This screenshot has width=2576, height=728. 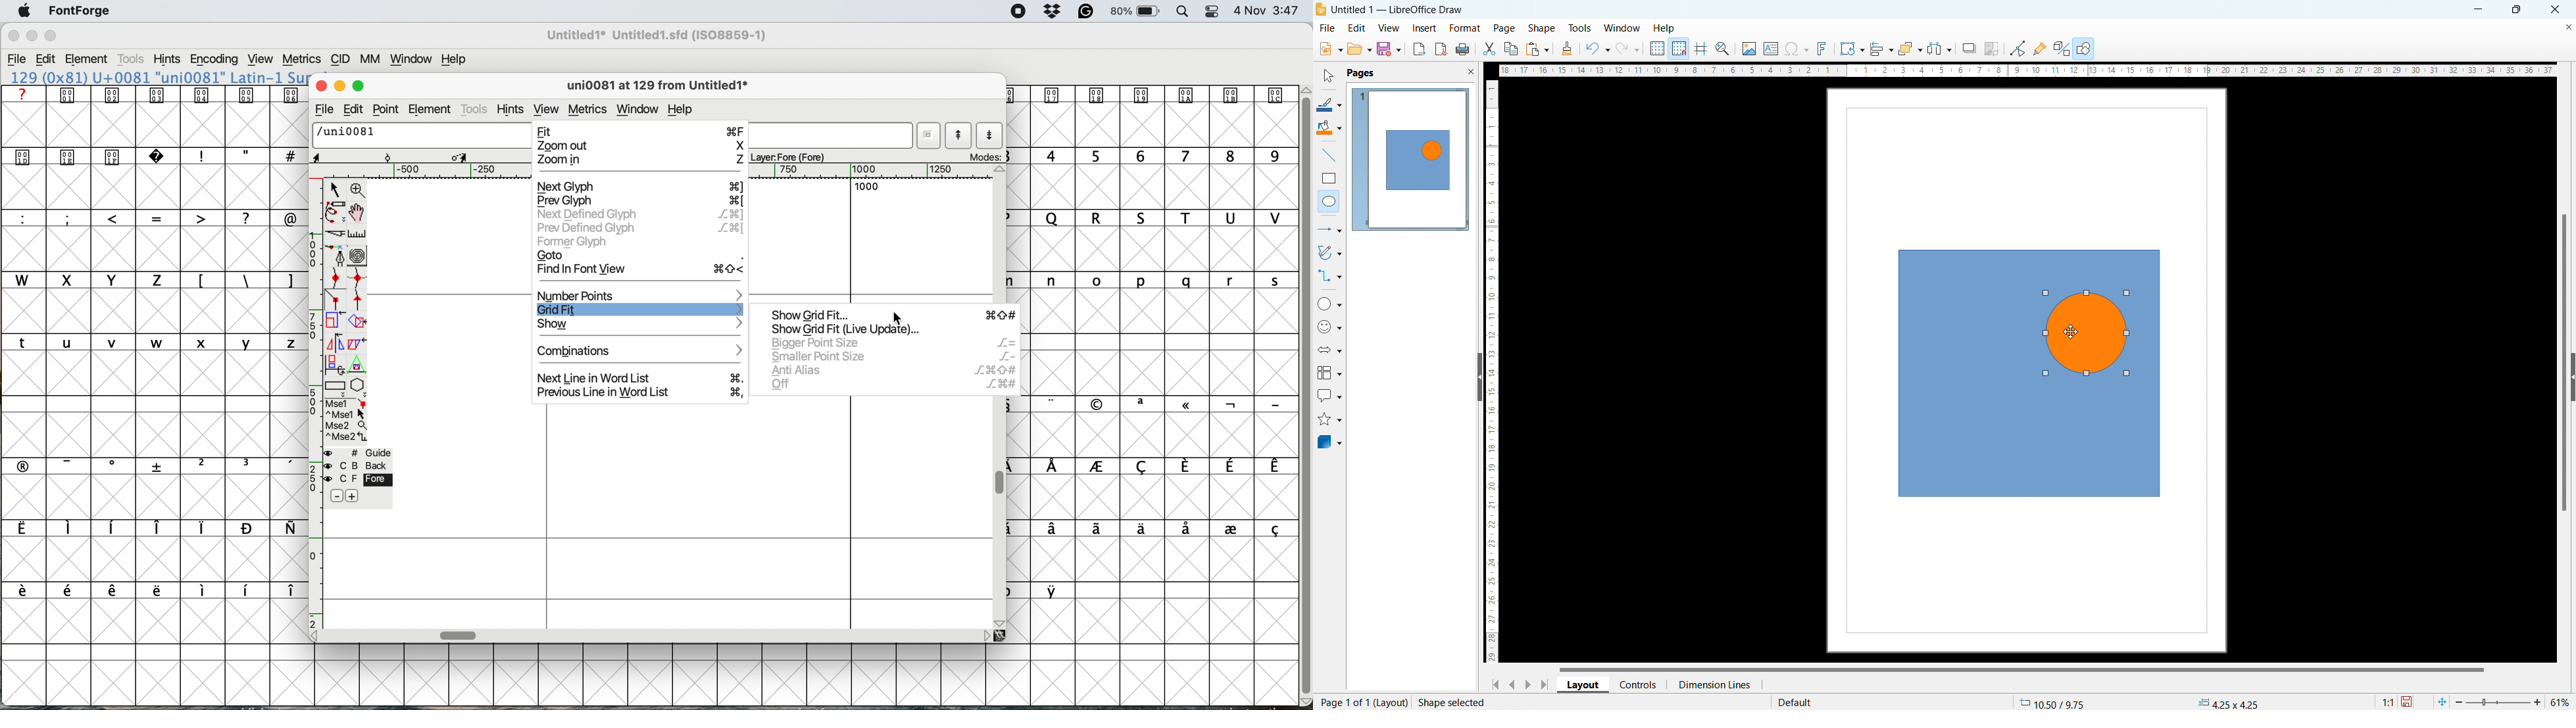 I want to click on next defined glyph, so click(x=639, y=215).